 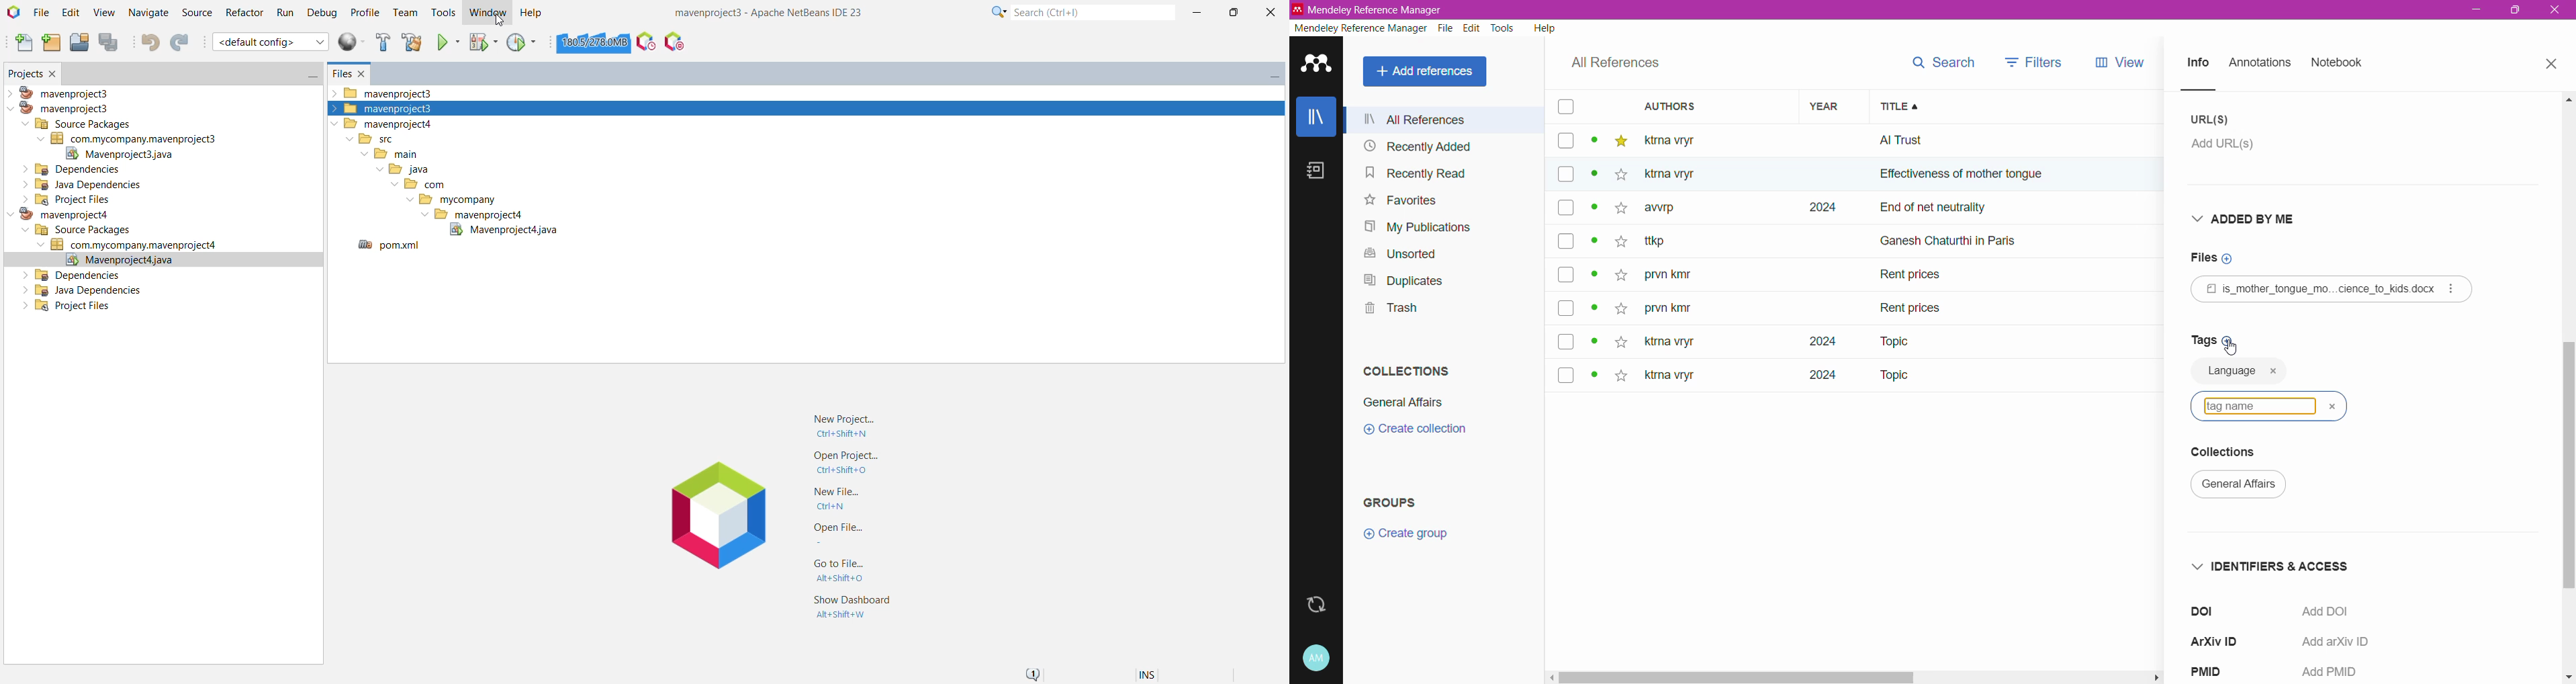 What do you see at coordinates (1828, 106) in the screenshot?
I see `Year` at bounding box center [1828, 106].